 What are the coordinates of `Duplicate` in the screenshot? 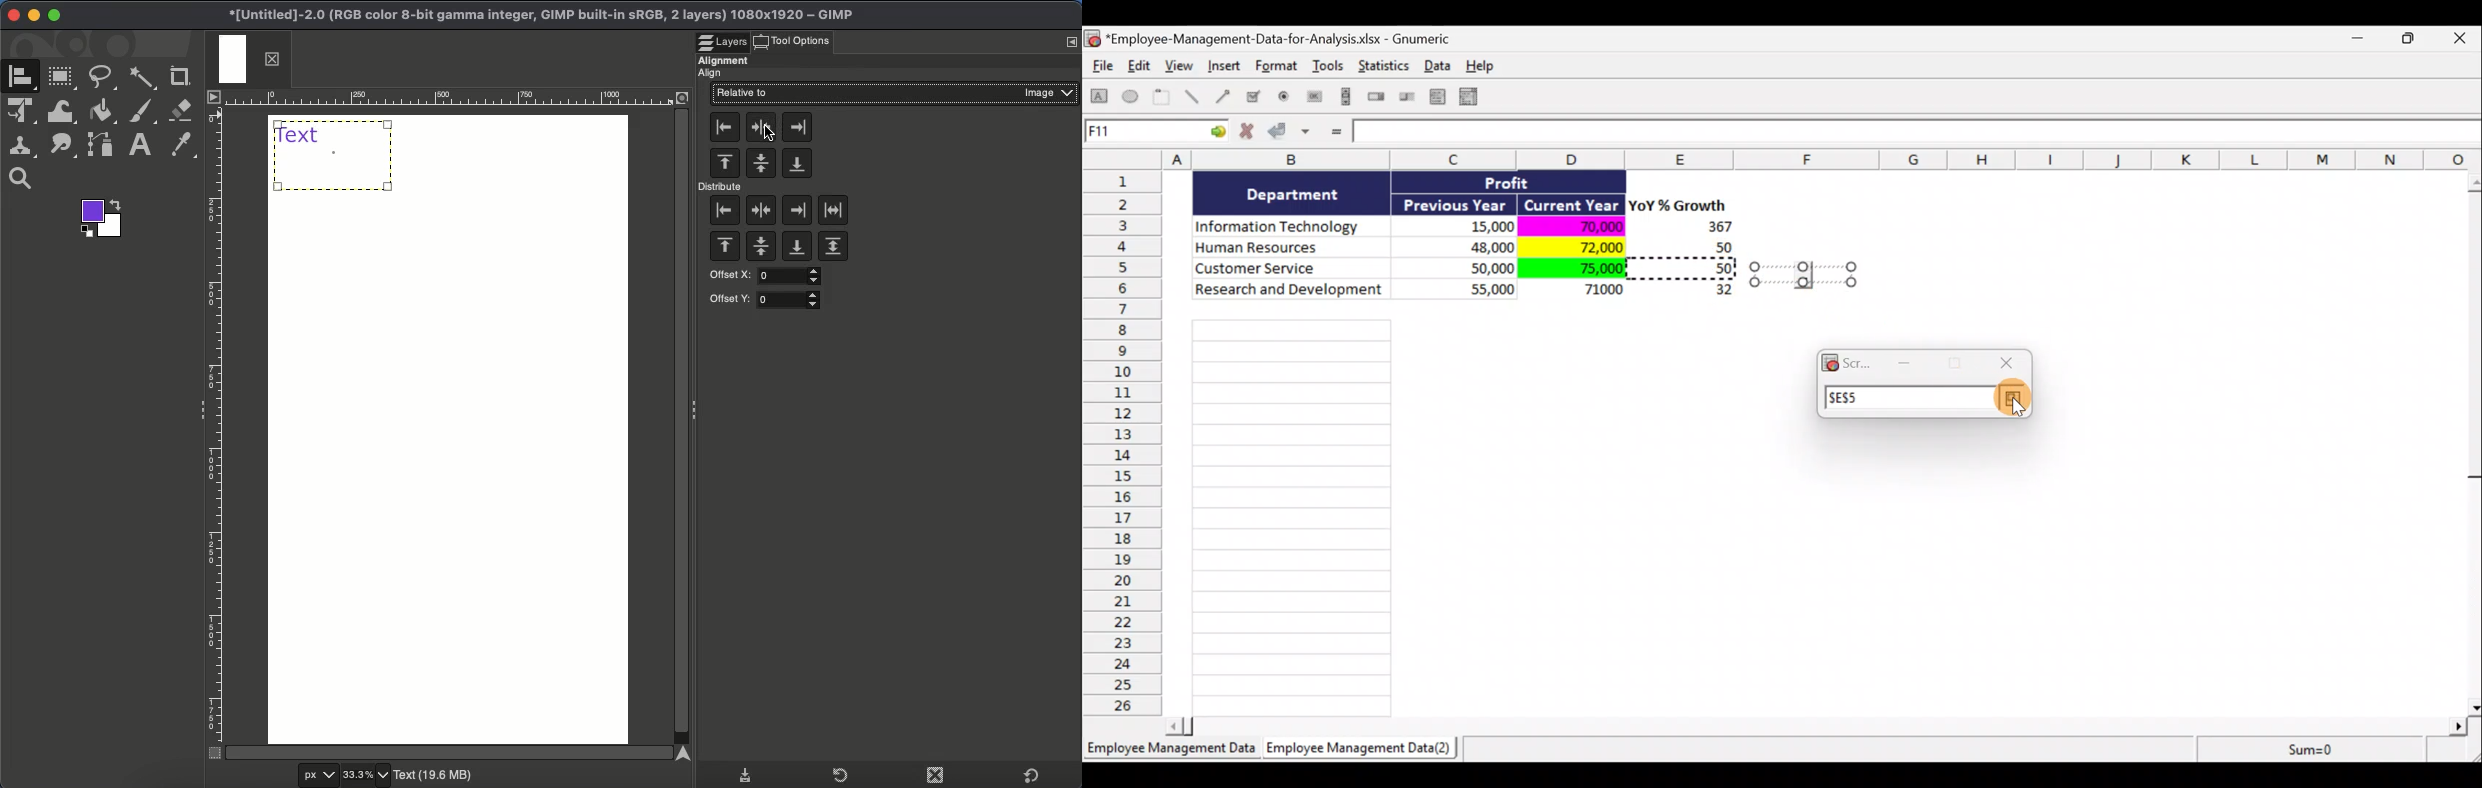 It's located at (934, 777).